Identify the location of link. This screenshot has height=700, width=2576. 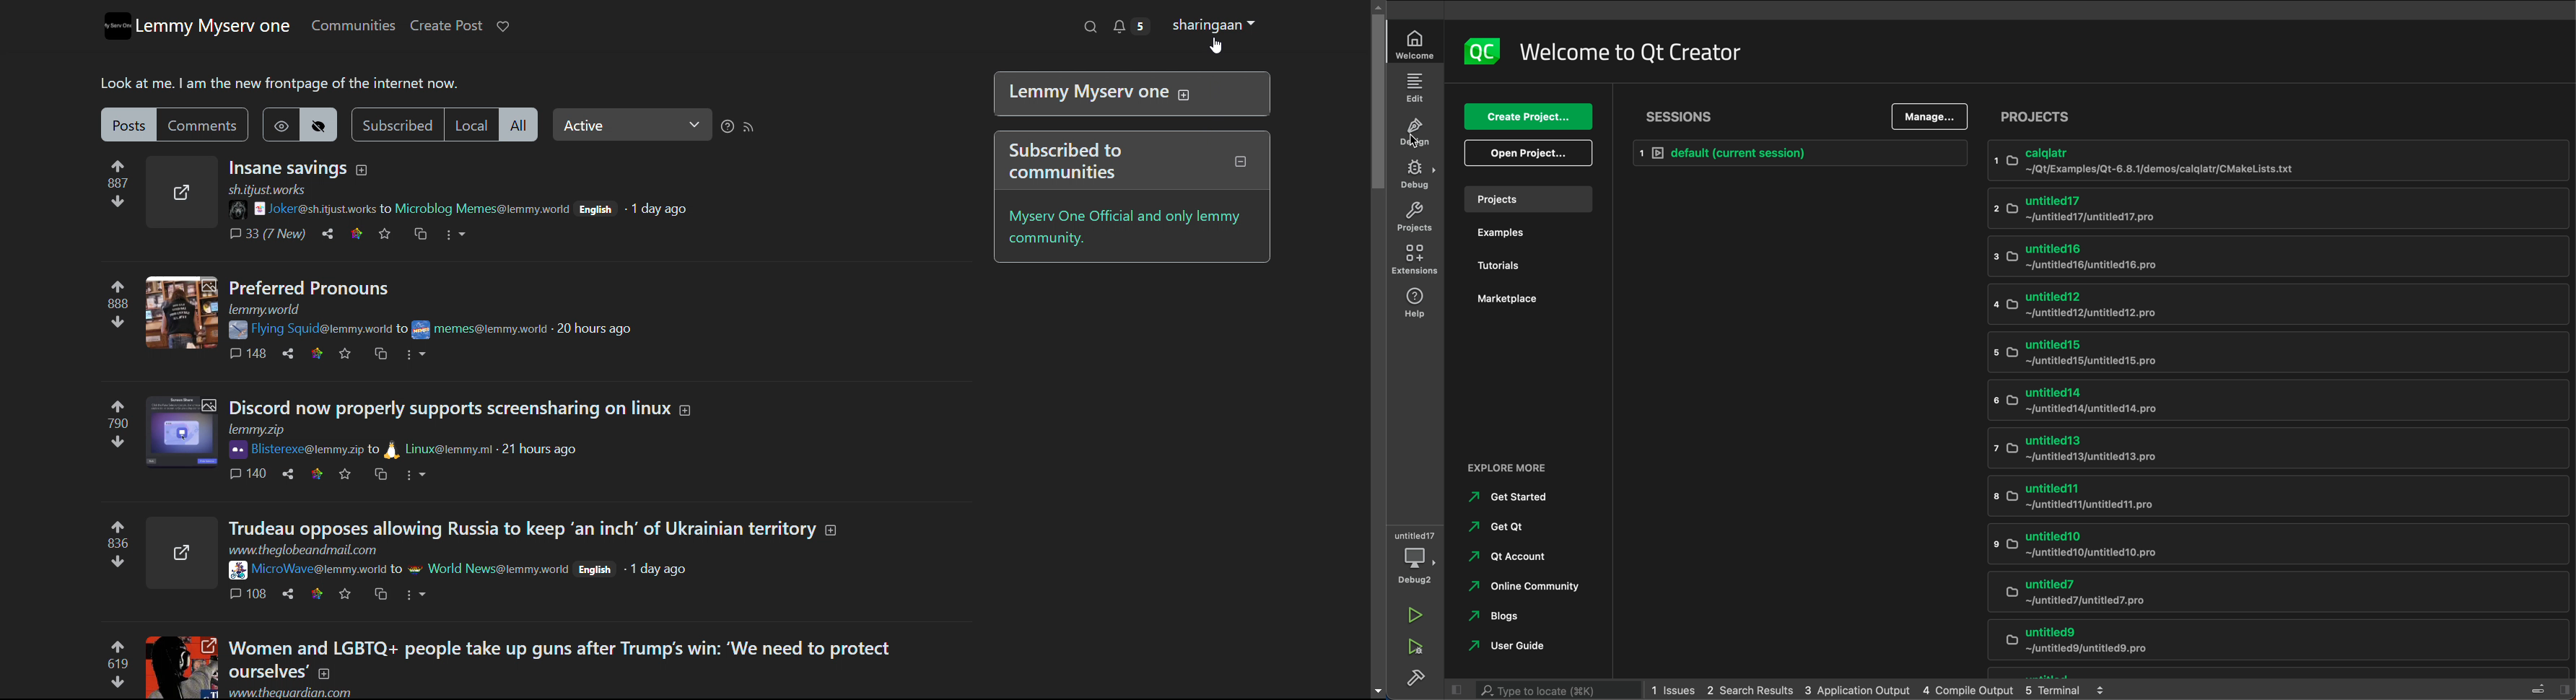
(317, 593).